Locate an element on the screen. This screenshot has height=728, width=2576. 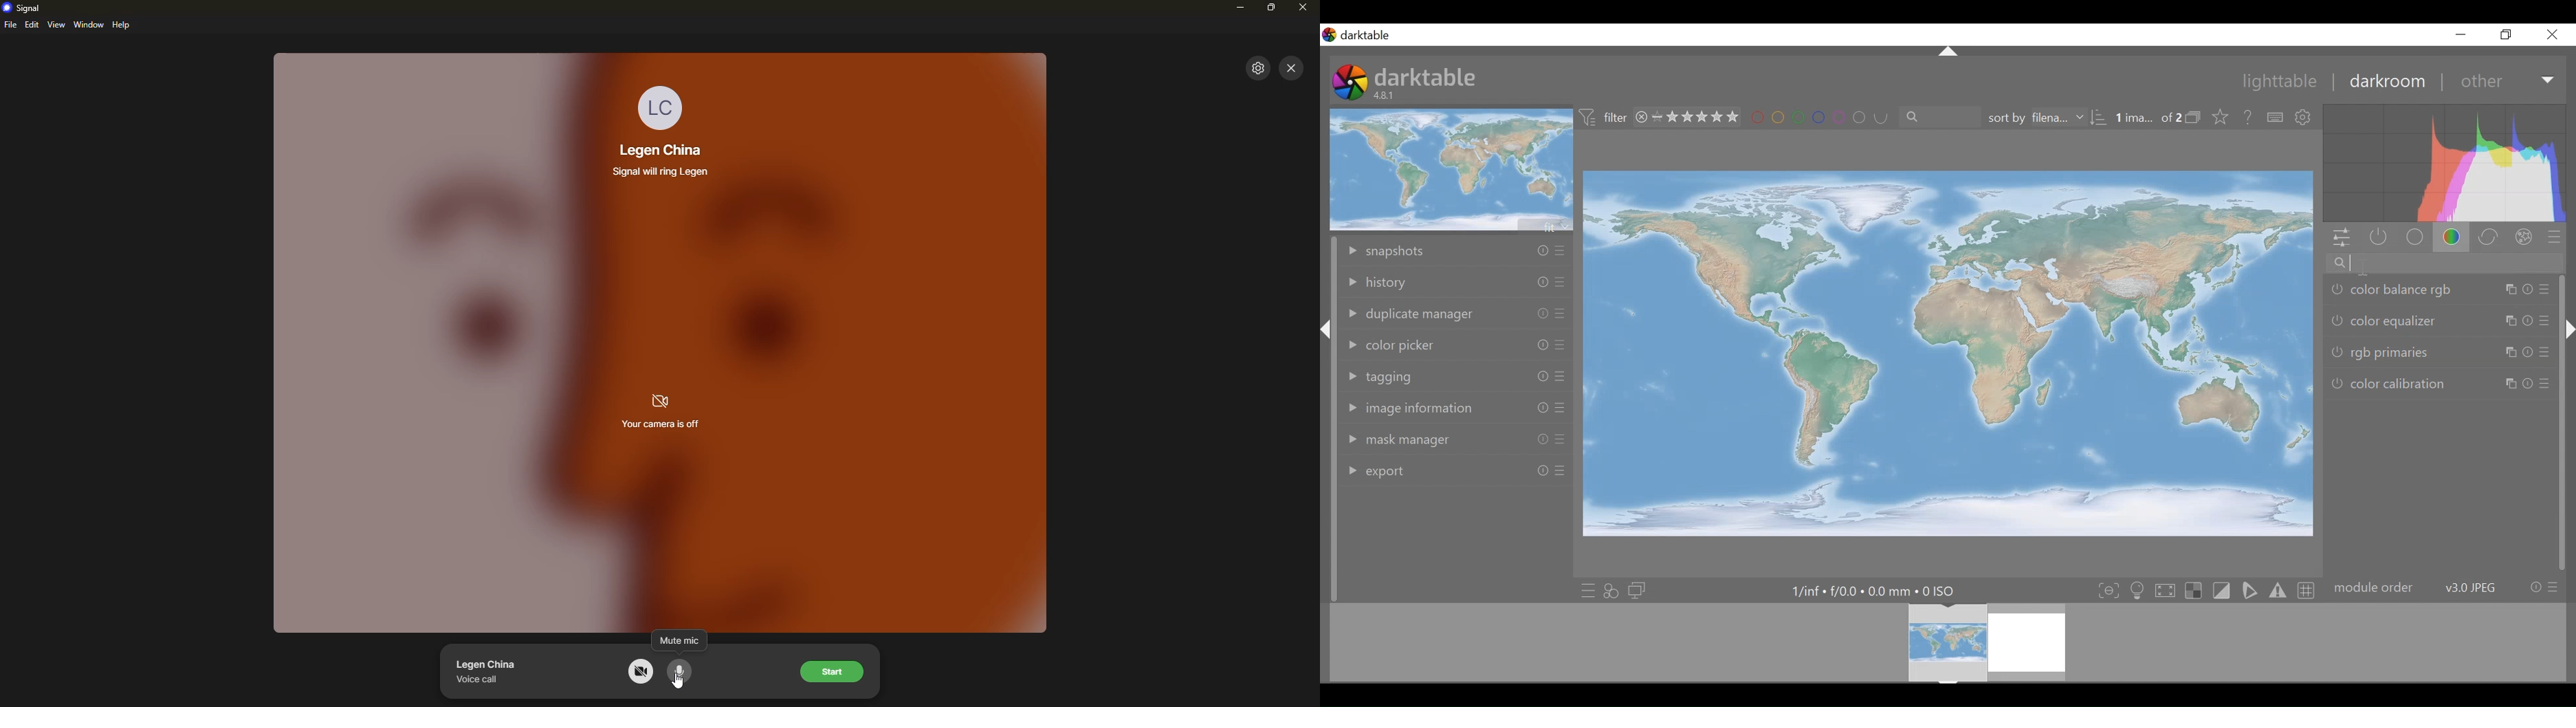
Filter by image color label is located at coordinates (1814, 117).